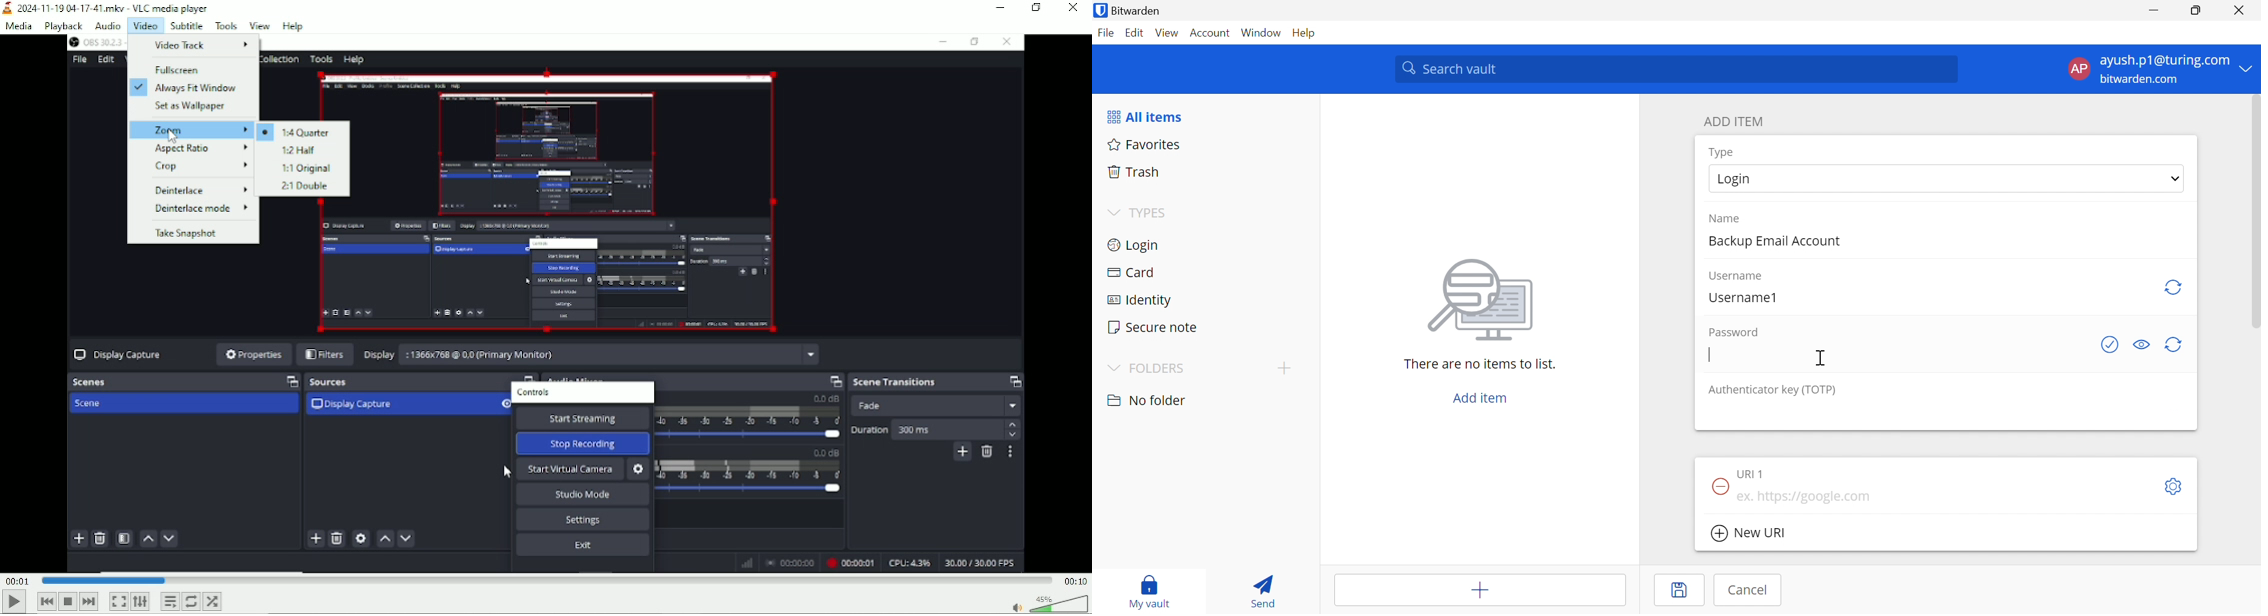 Image resolution: width=2268 pixels, height=616 pixels. What do you see at coordinates (1261, 31) in the screenshot?
I see `Window` at bounding box center [1261, 31].